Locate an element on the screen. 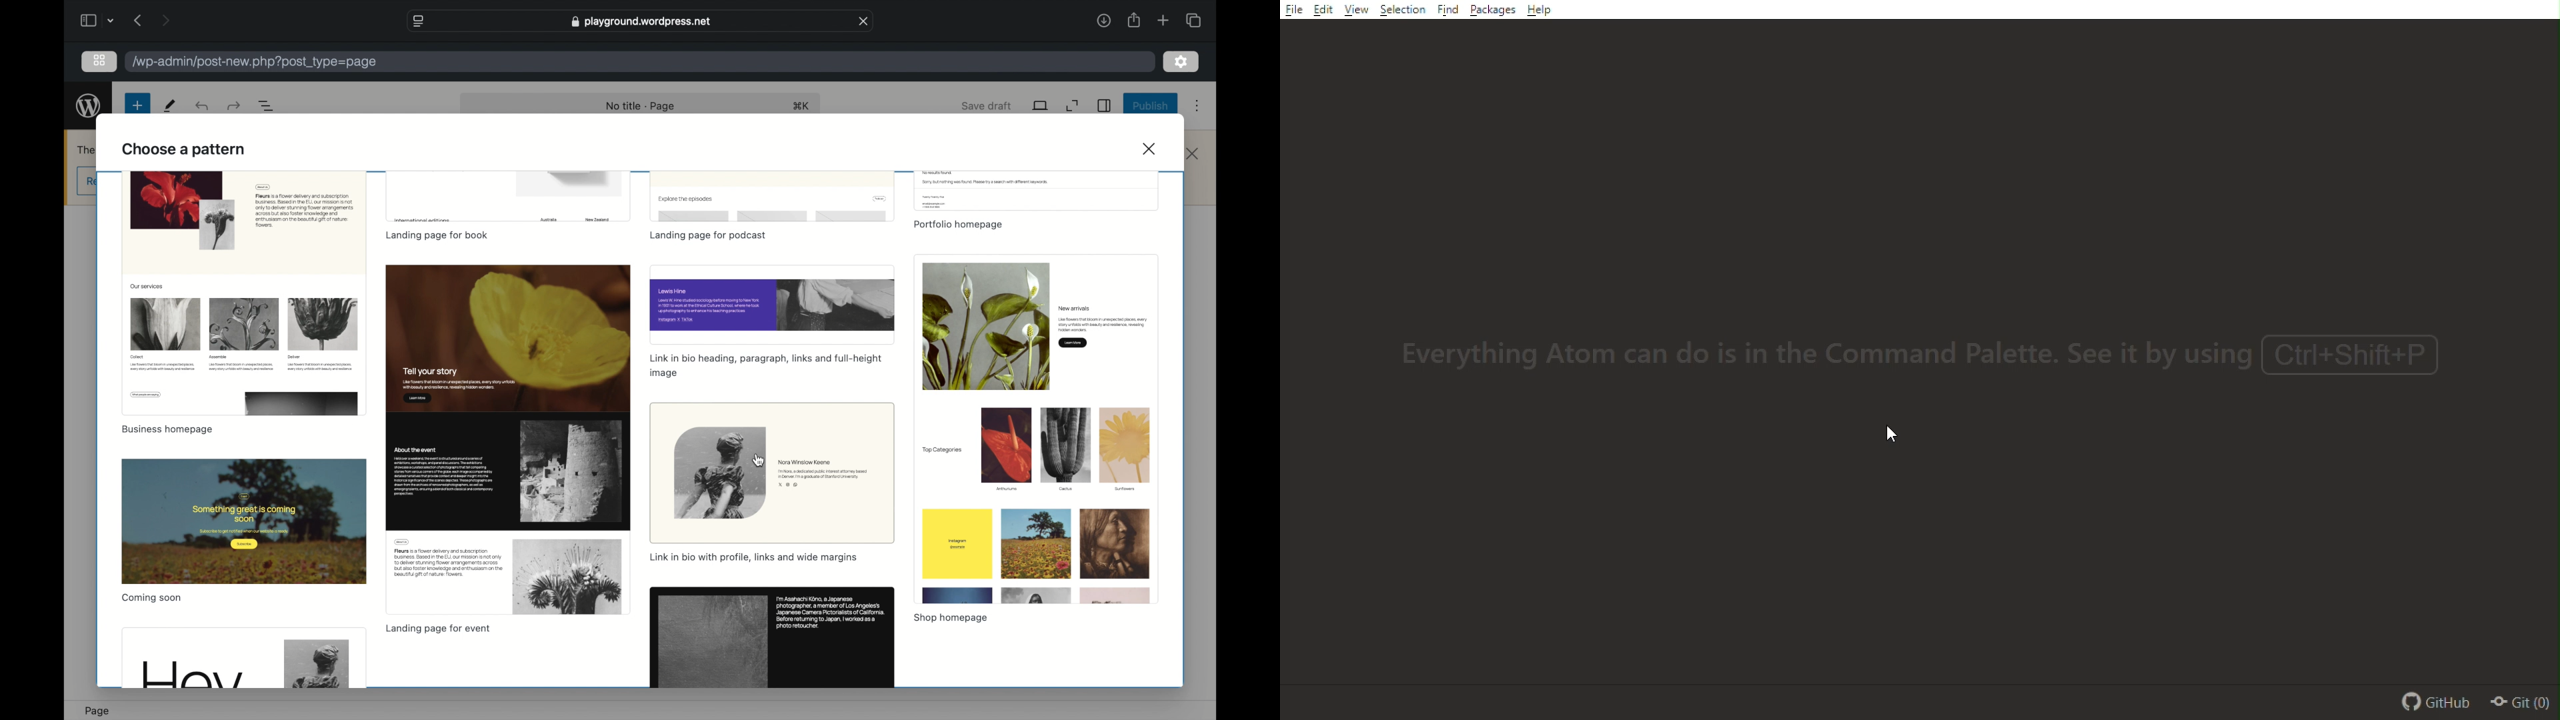 This screenshot has height=728, width=2576. preview is located at coordinates (244, 293).